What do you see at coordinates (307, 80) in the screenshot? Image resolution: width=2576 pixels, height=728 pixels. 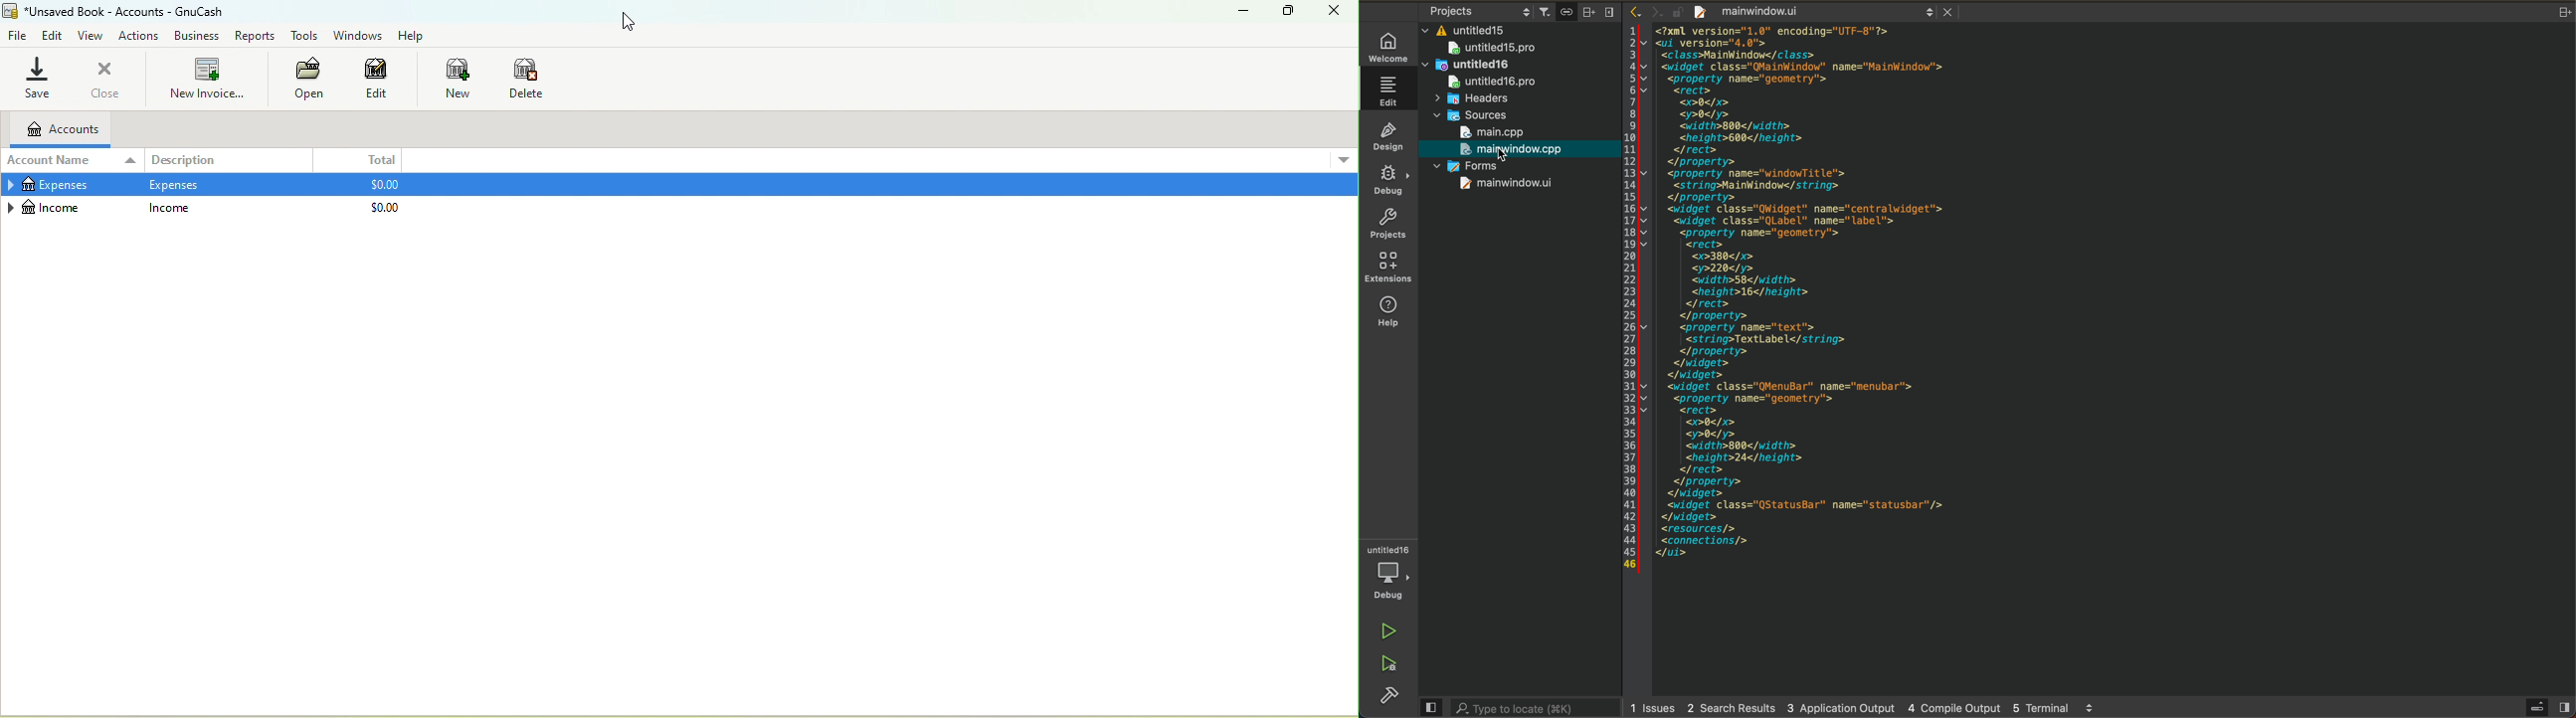 I see `Open` at bounding box center [307, 80].